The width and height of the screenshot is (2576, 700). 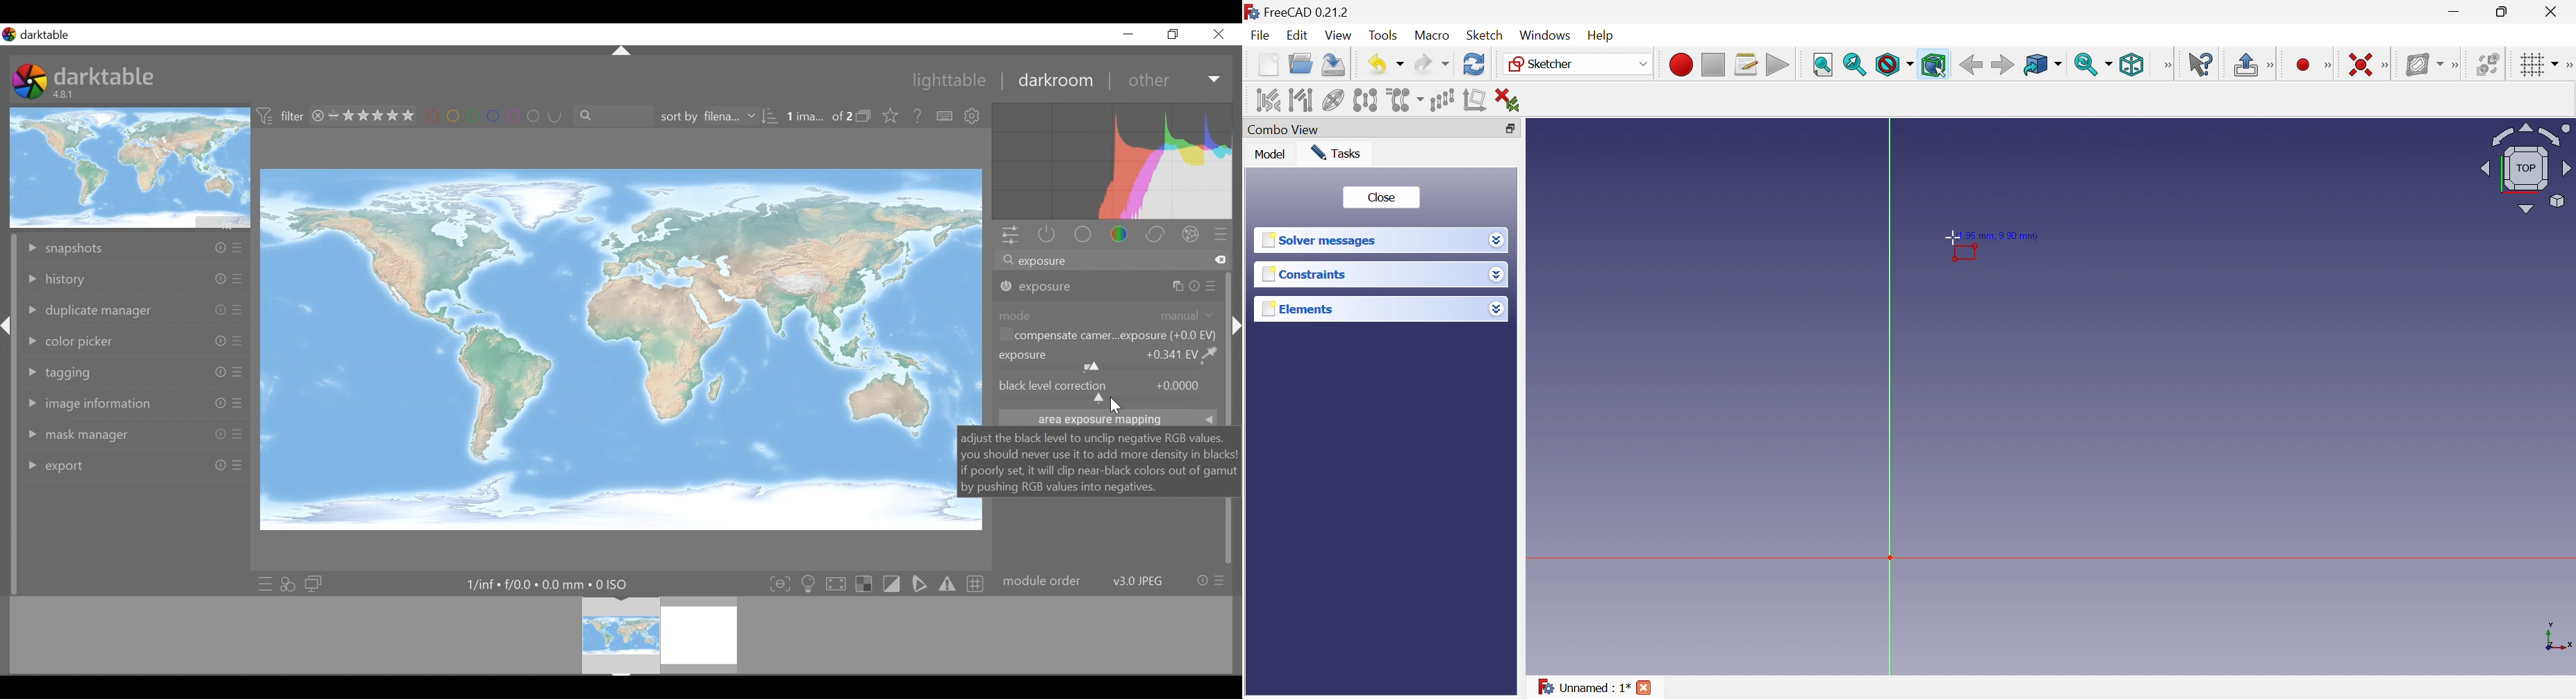 I want to click on module order, so click(x=1113, y=580).